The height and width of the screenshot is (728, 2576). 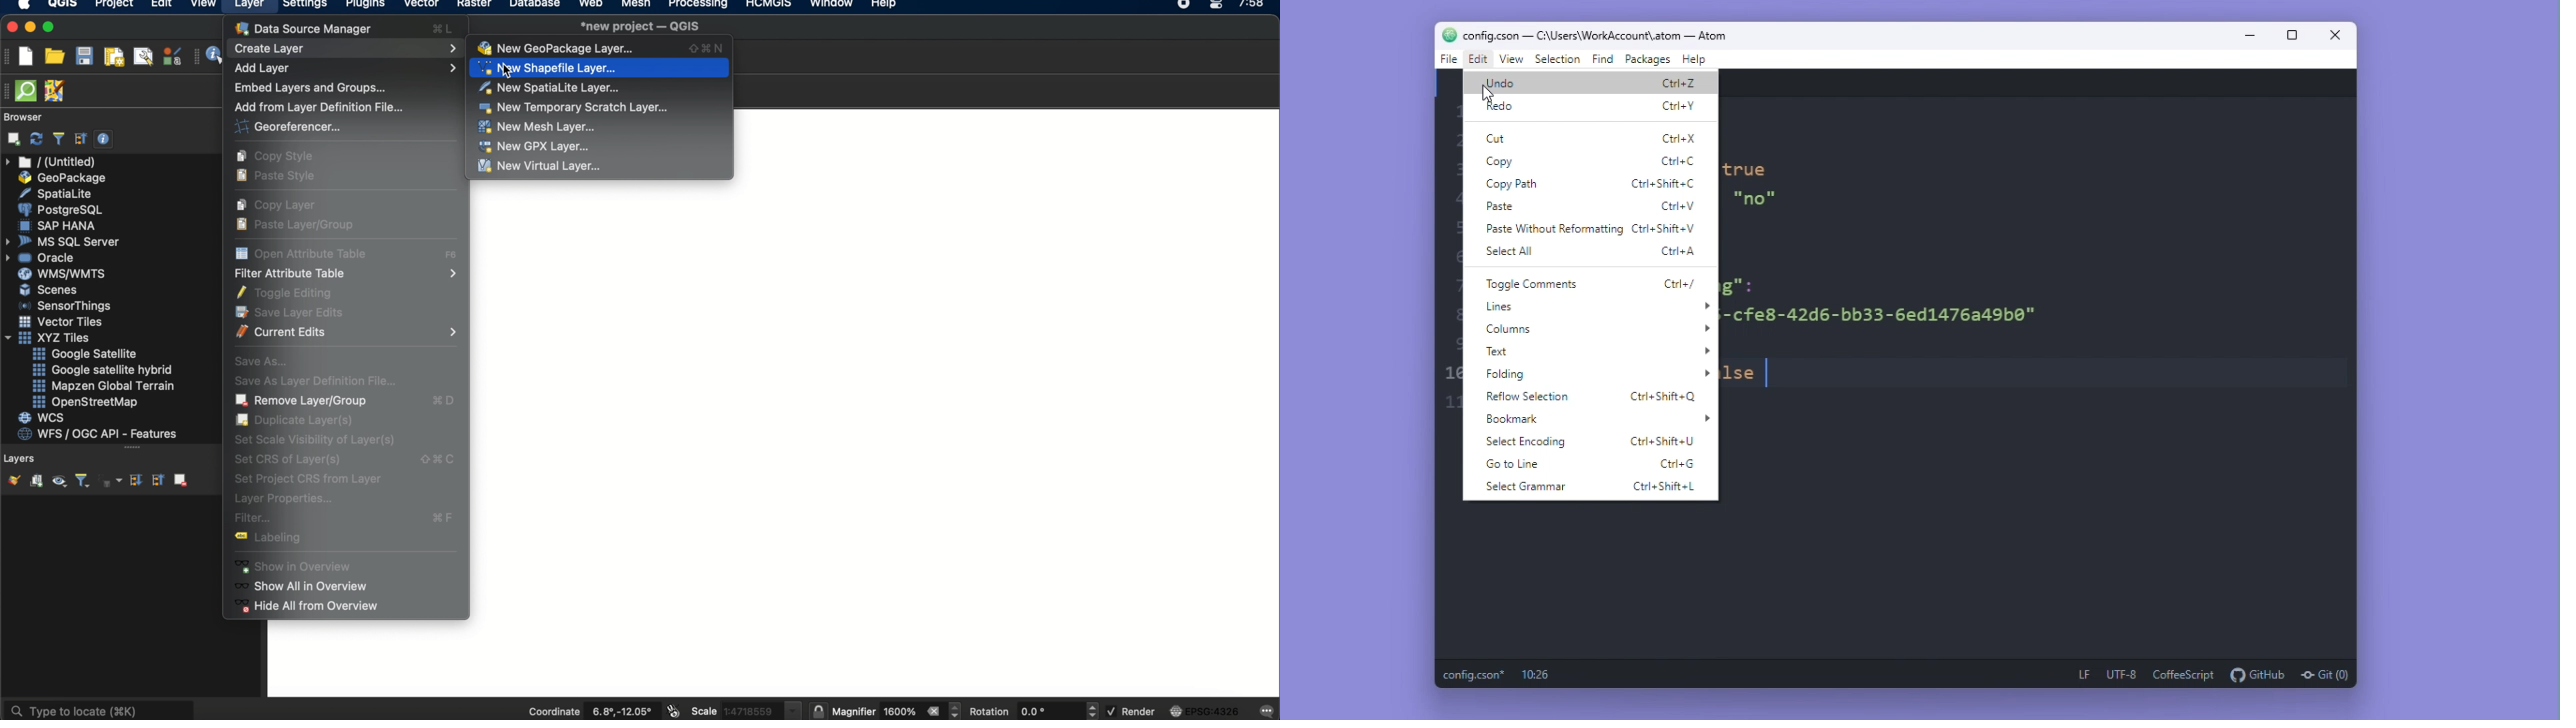 I want to click on open attribute table, so click(x=346, y=252).